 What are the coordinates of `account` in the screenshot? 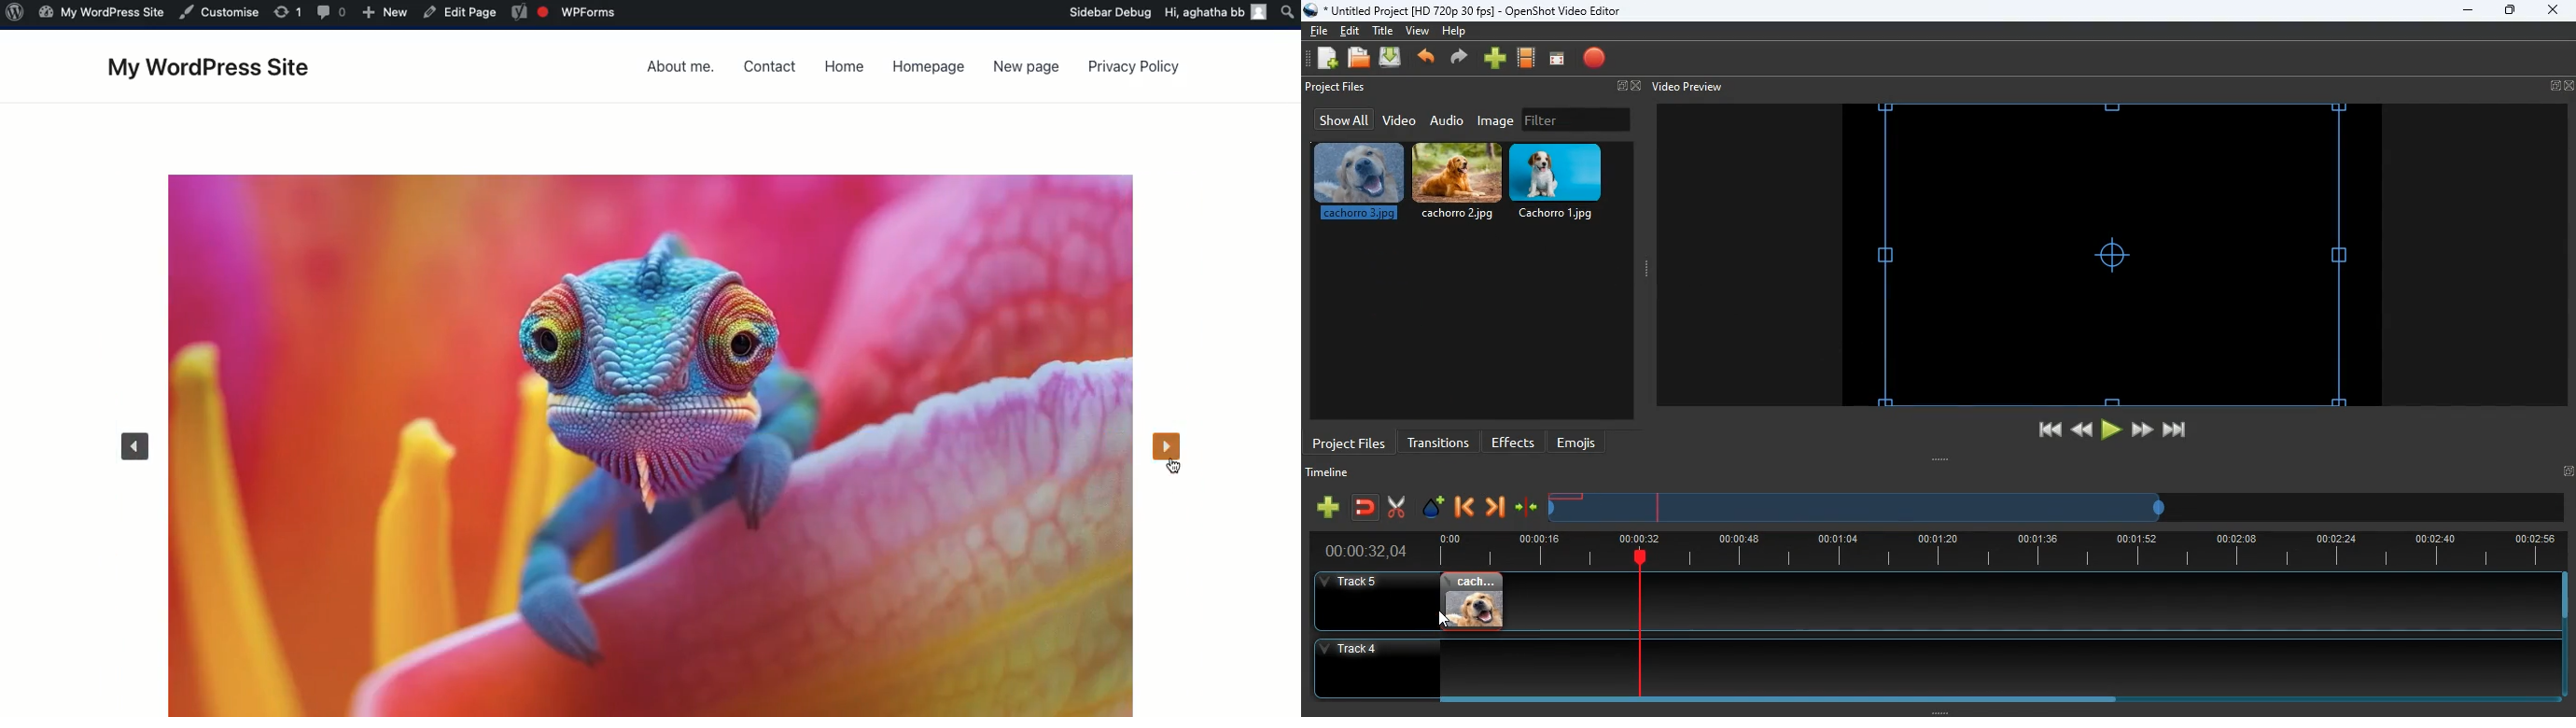 It's located at (1260, 16).